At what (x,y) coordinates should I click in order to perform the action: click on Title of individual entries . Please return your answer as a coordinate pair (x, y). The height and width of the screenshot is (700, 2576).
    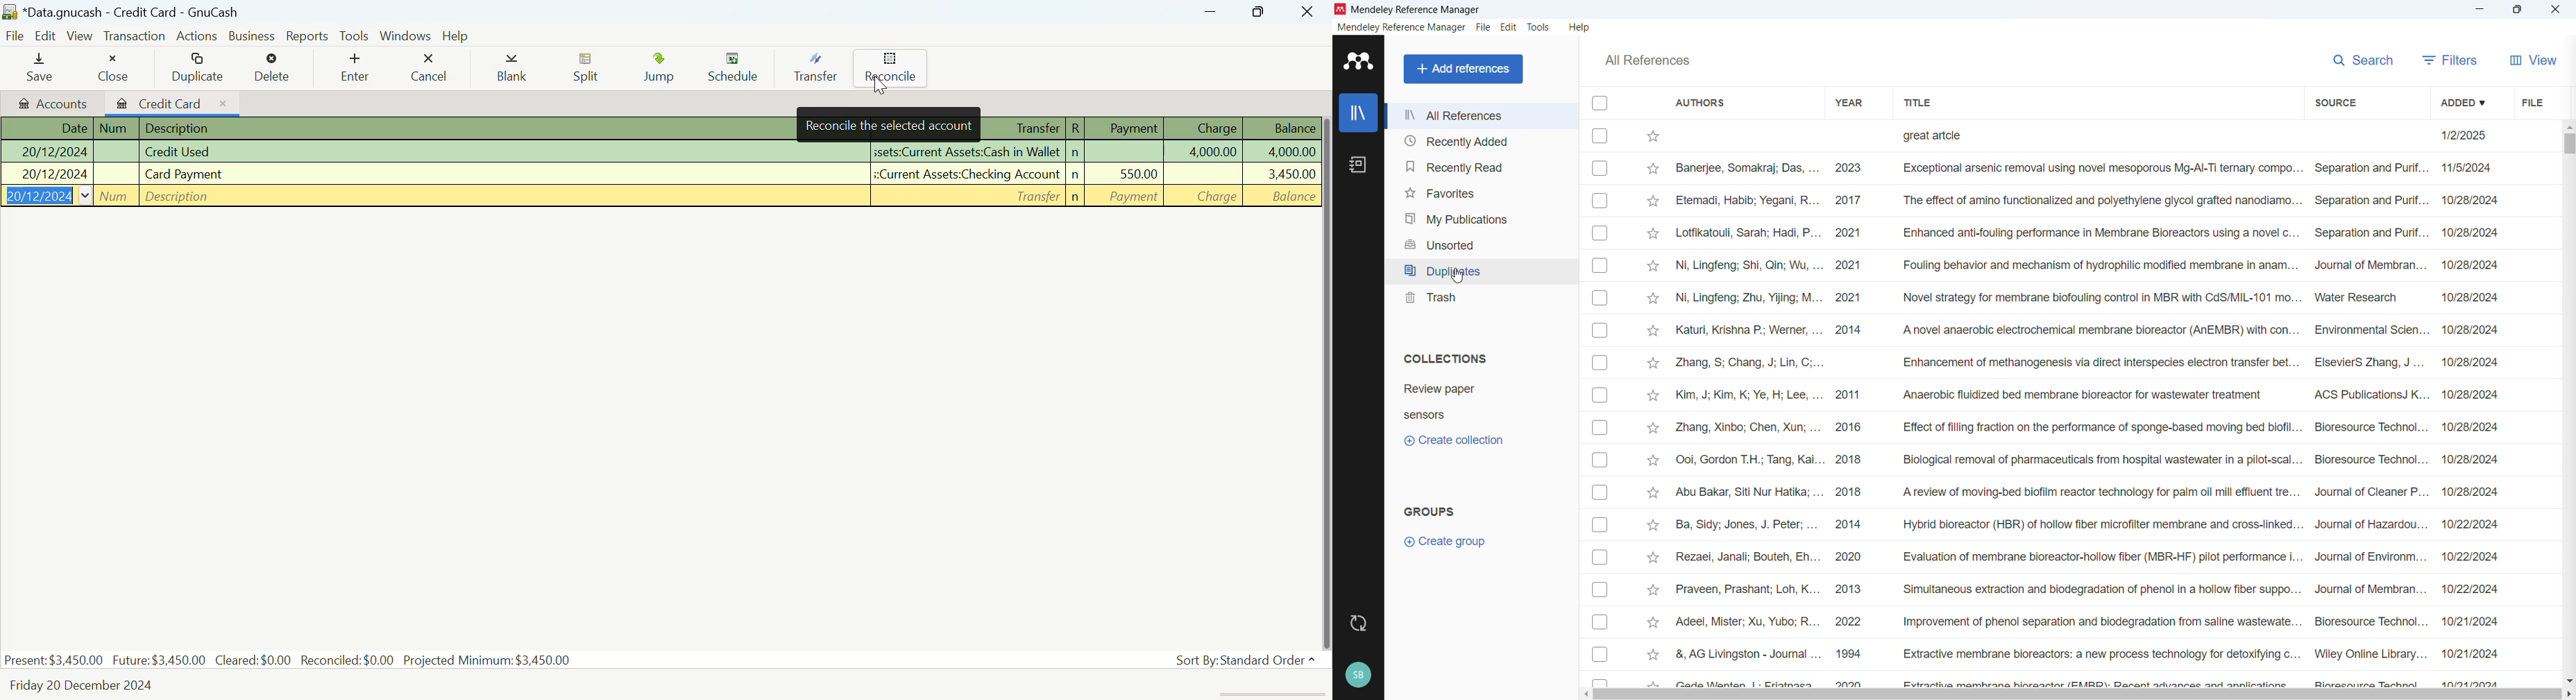
    Looking at the image, I should click on (2098, 406).